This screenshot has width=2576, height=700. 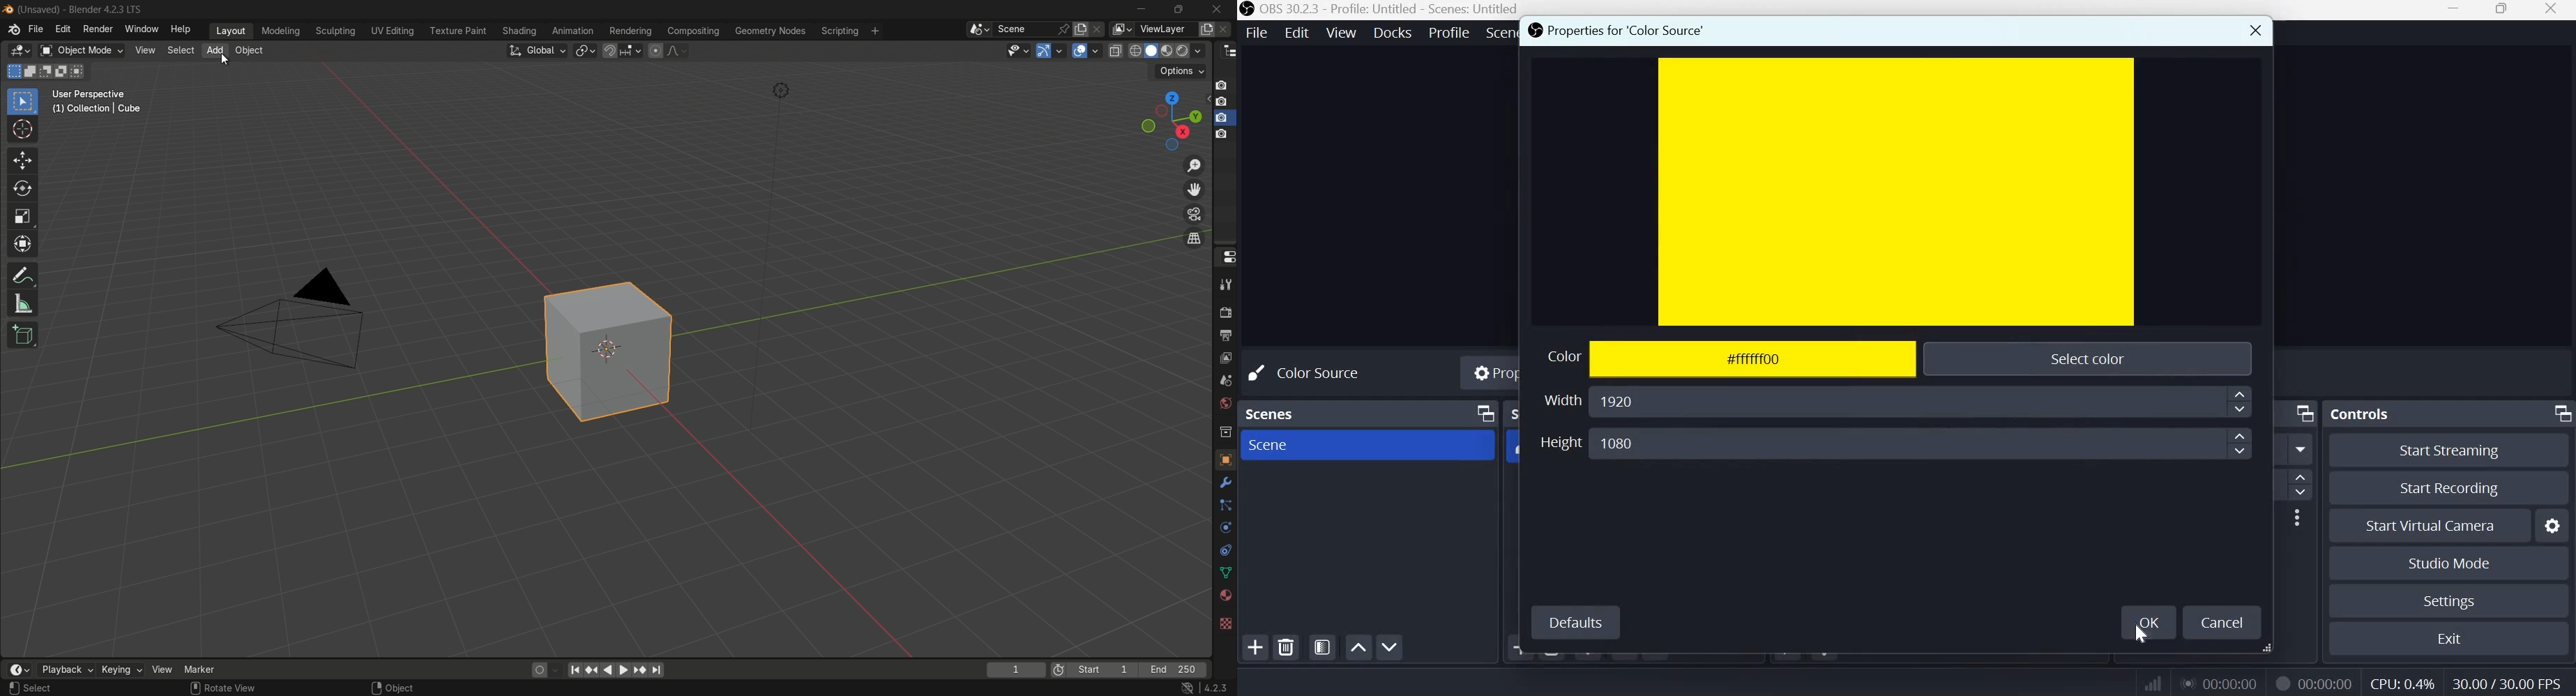 I want to click on Move scene up, so click(x=1358, y=647).